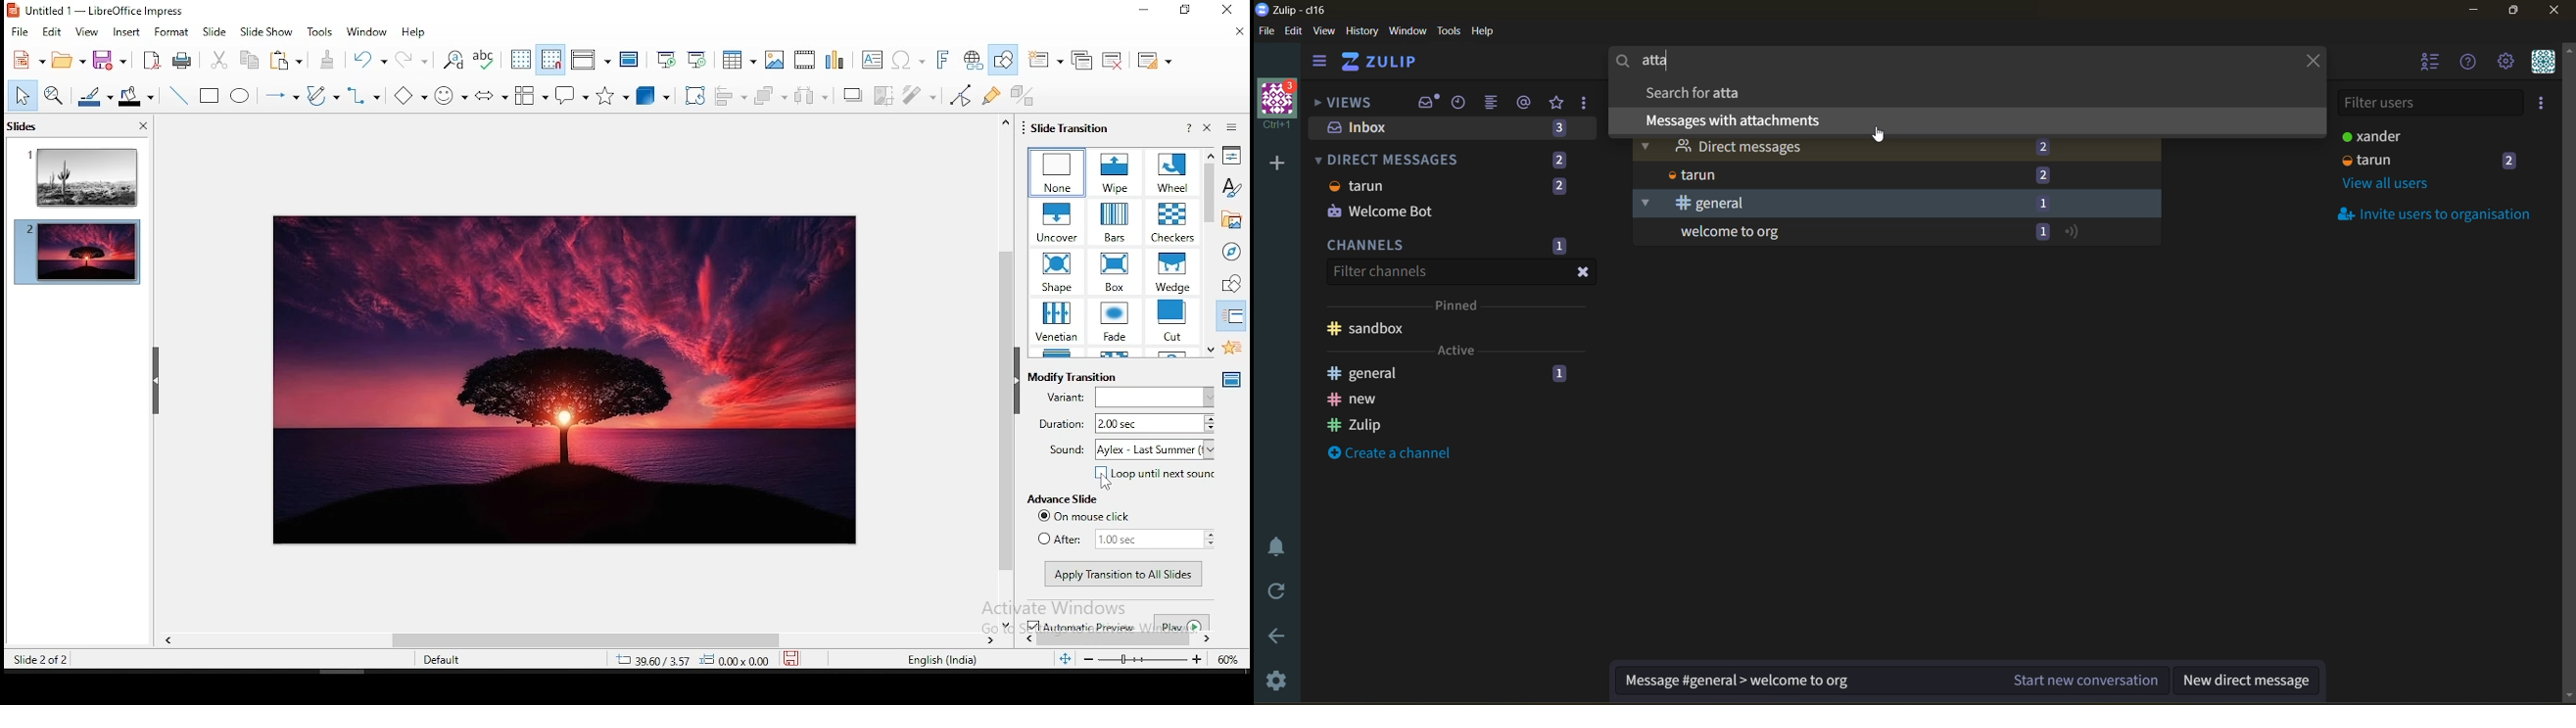 This screenshot has width=2576, height=728. What do you see at coordinates (1171, 221) in the screenshot?
I see `transition effects` at bounding box center [1171, 221].